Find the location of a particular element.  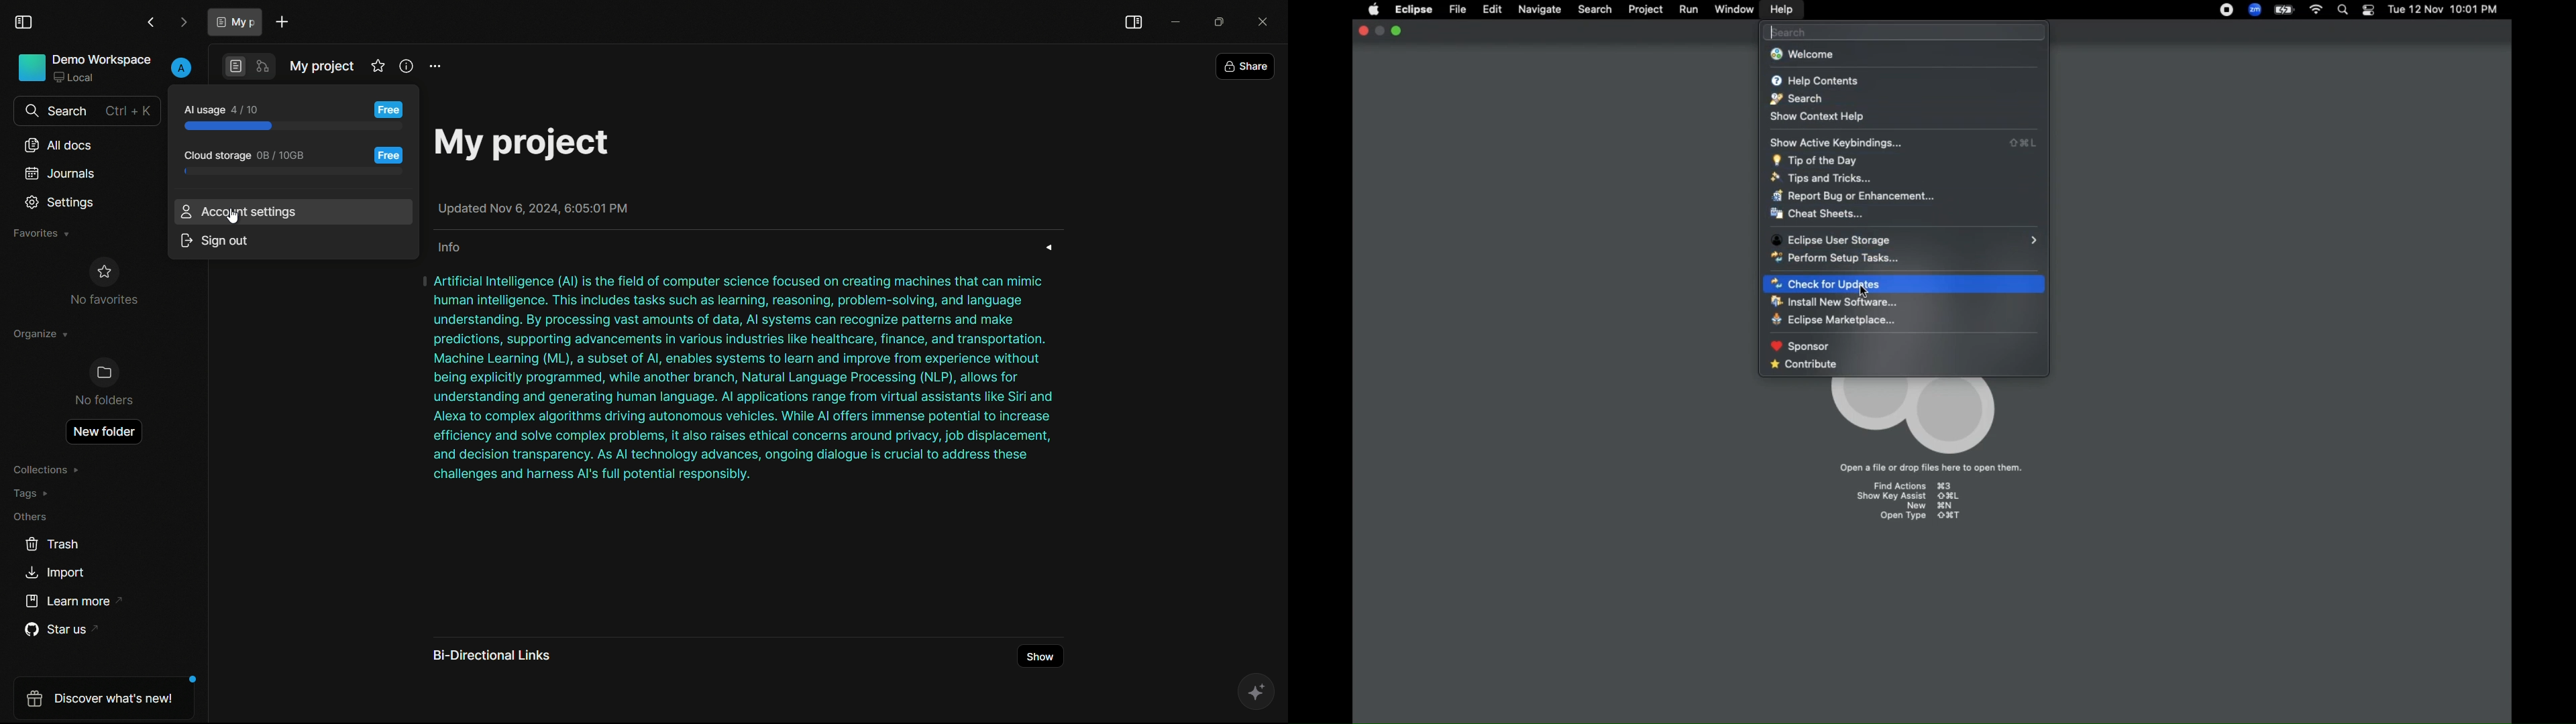

back is located at coordinates (150, 23).